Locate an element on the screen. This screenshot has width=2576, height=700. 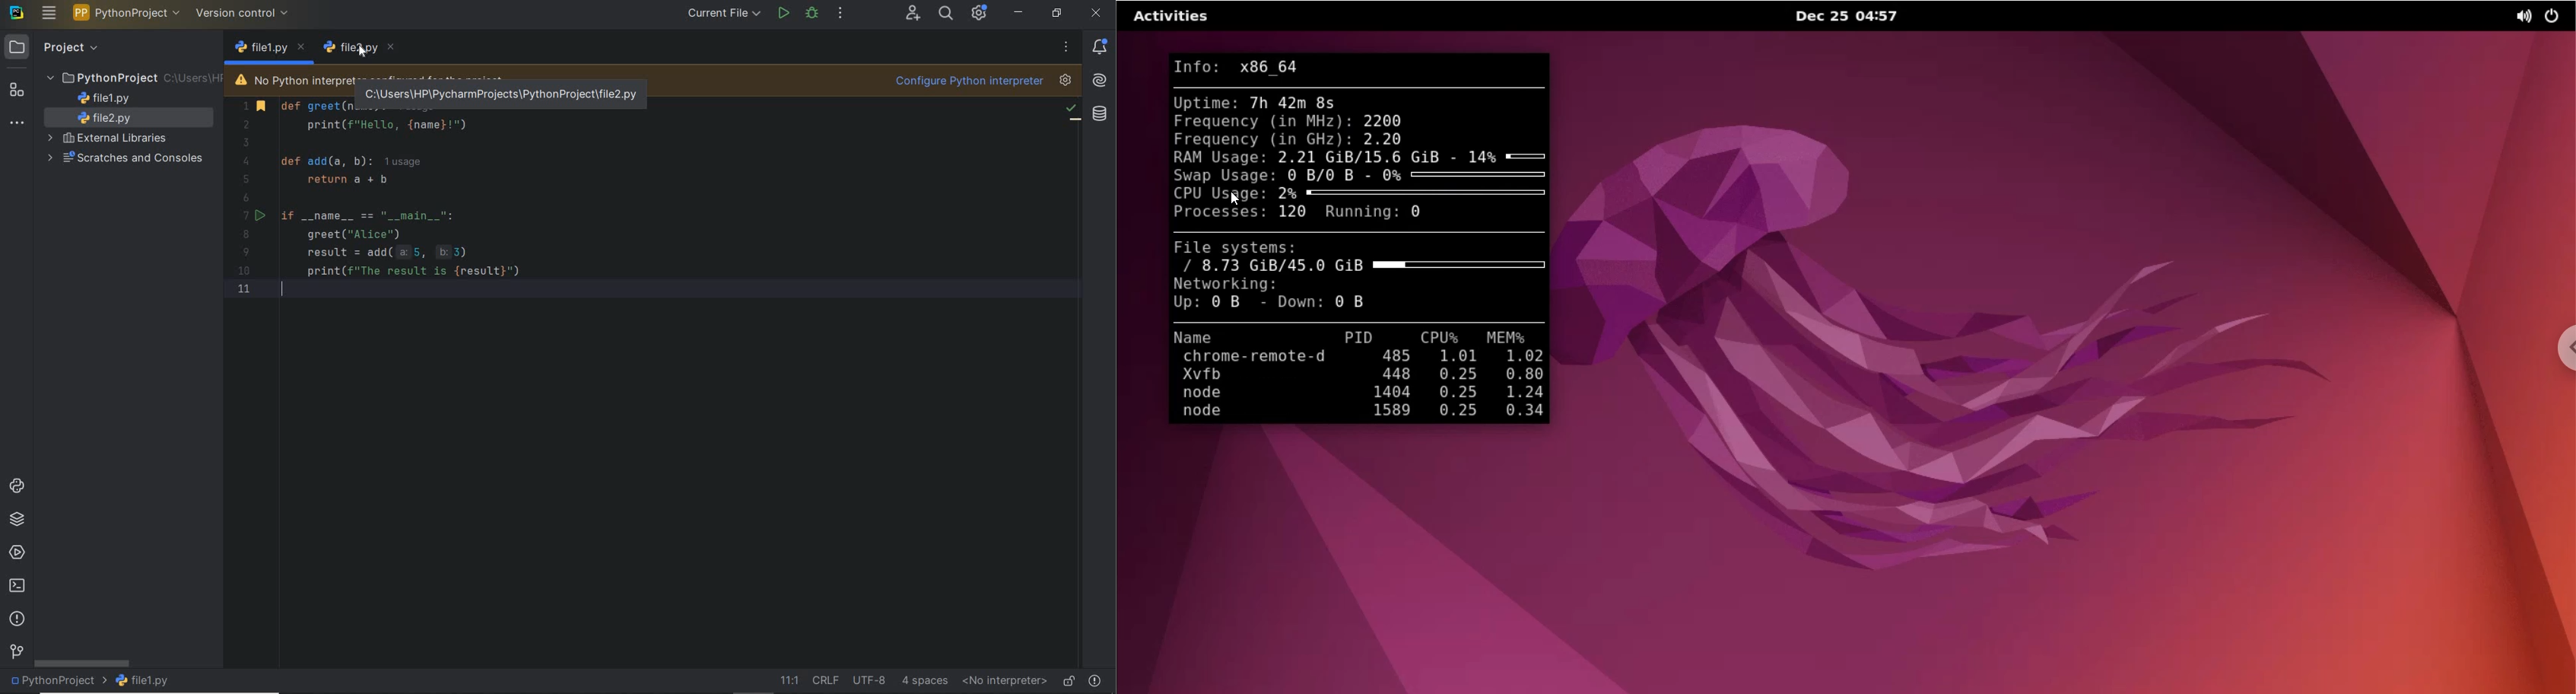
file name is located at coordinates (144, 682).